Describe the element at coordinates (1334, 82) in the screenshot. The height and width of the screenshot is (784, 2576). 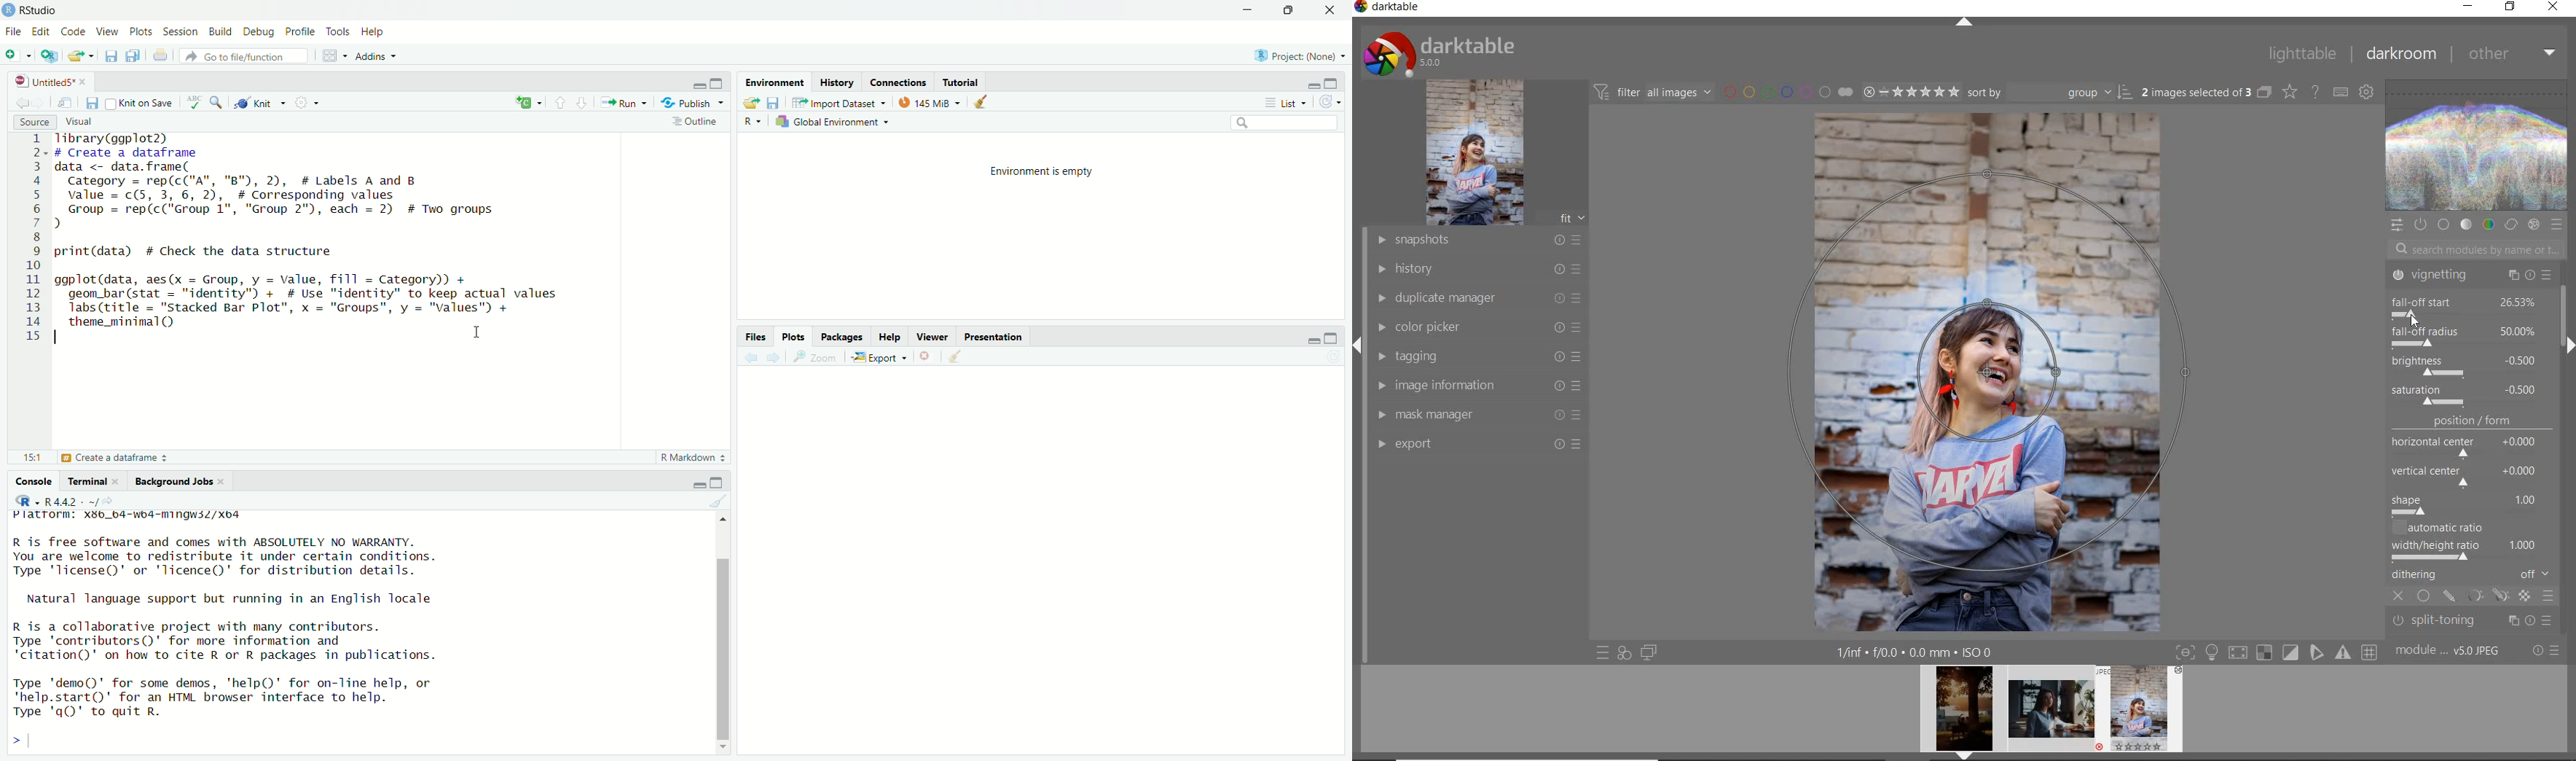
I see `Maximize` at that location.